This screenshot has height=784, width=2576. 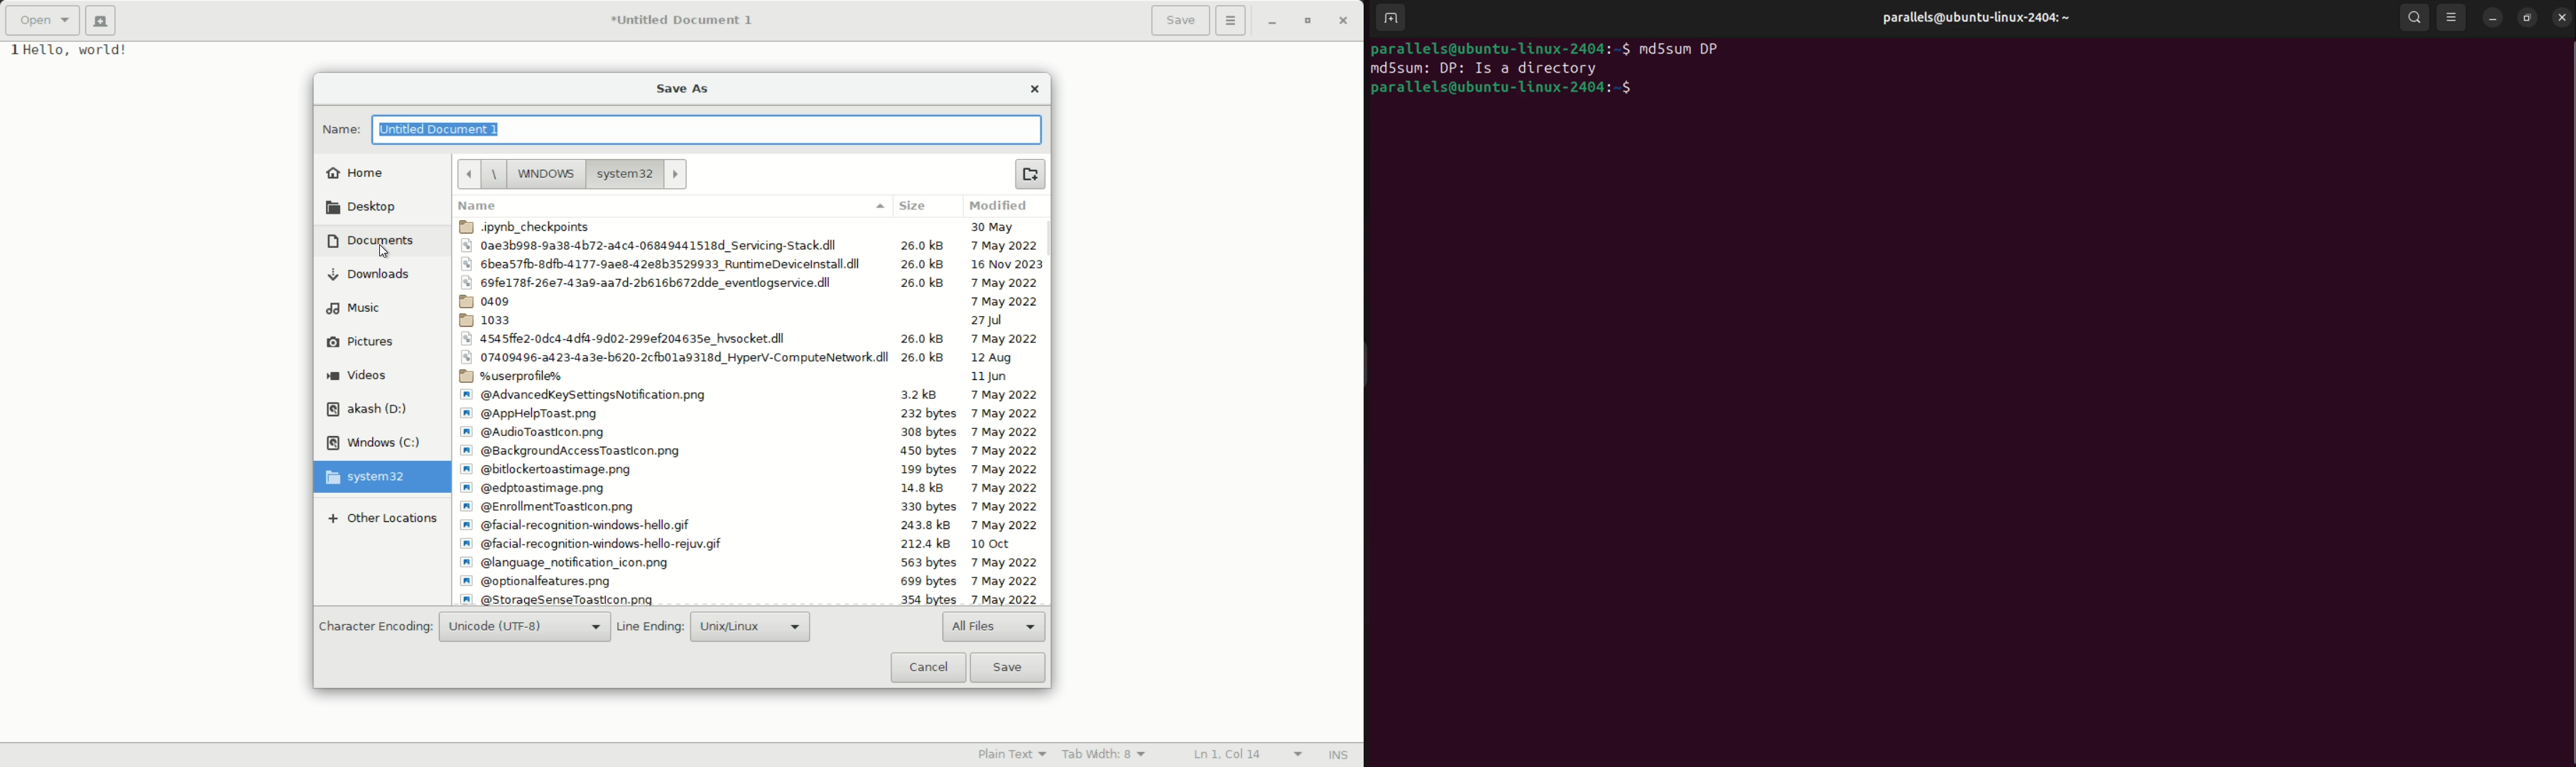 I want to click on File, so click(x=751, y=452).